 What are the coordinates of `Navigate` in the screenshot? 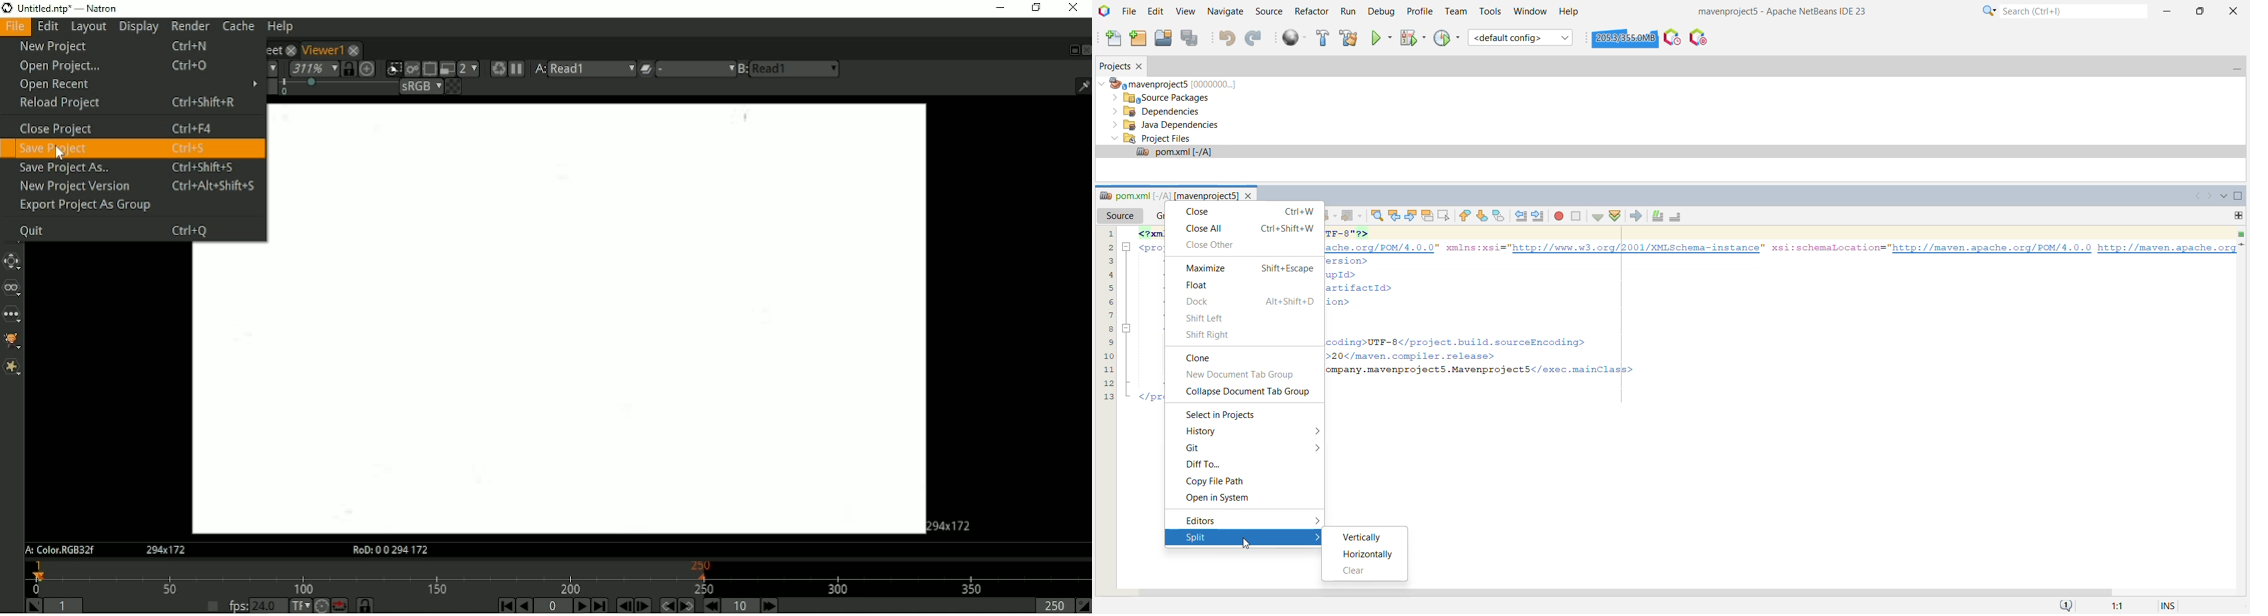 It's located at (1226, 12).